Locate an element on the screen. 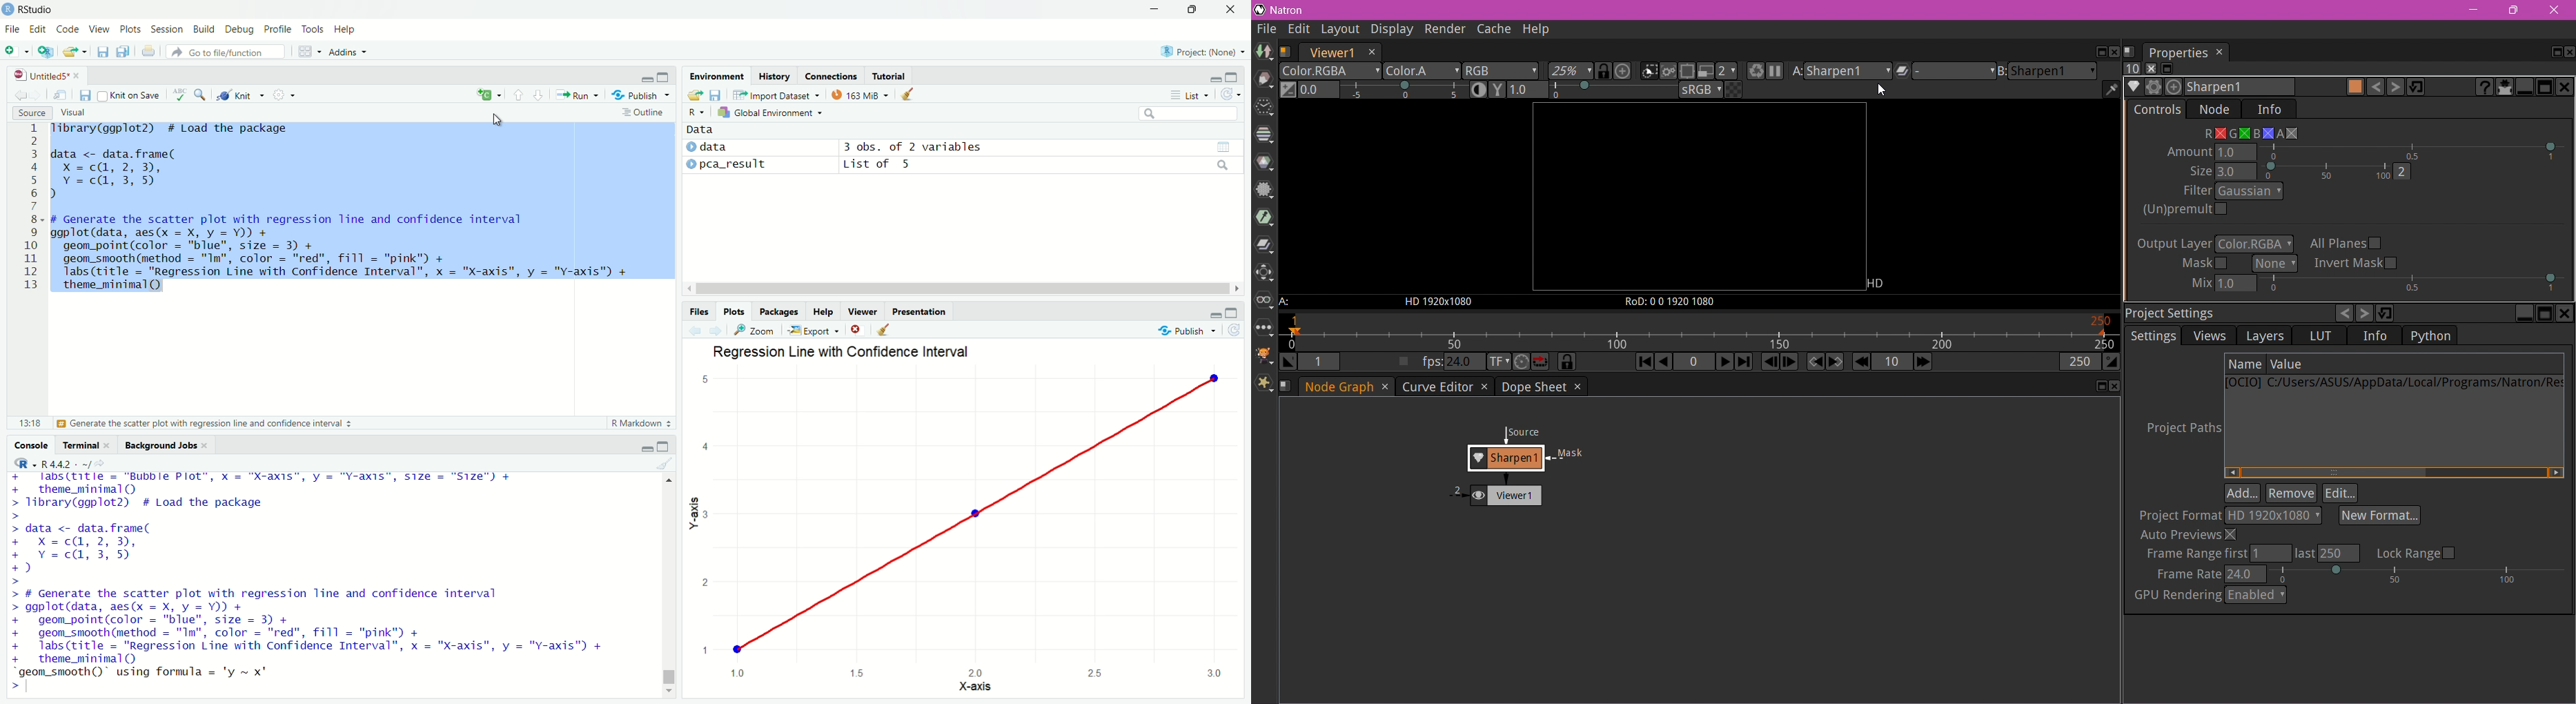  Clear console is located at coordinates (663, 463).